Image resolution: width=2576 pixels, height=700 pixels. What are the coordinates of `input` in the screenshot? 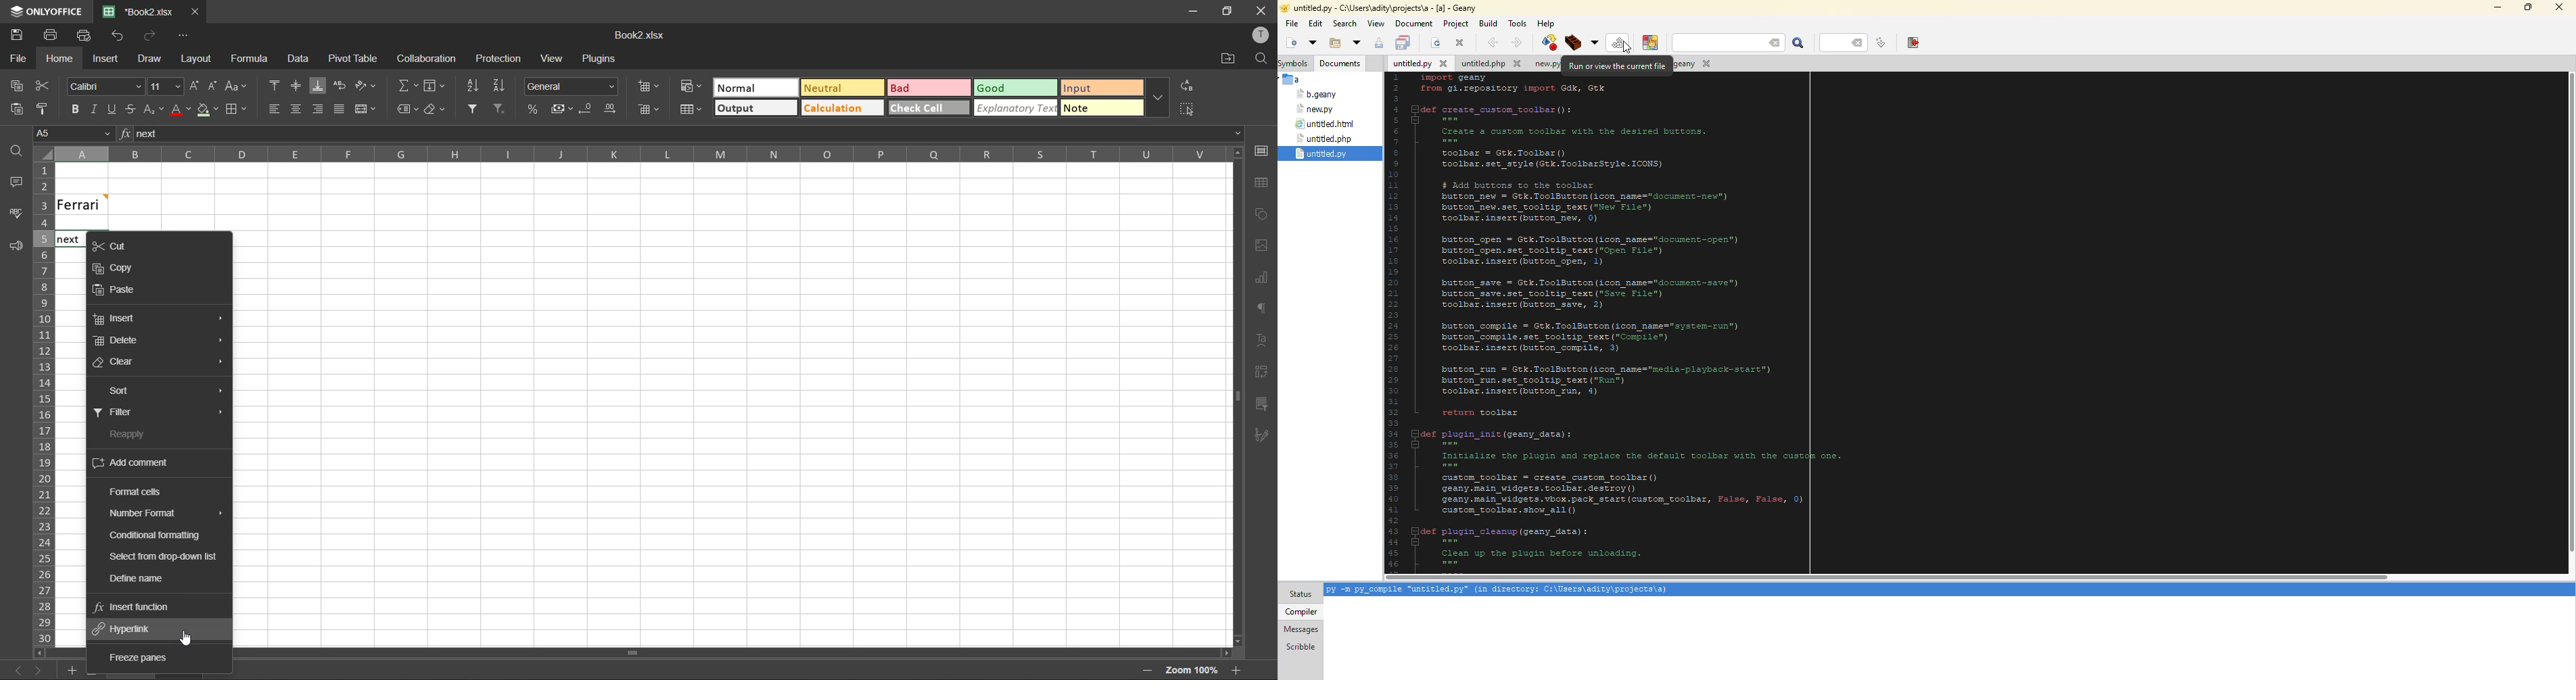 It's located at (1096, 88).